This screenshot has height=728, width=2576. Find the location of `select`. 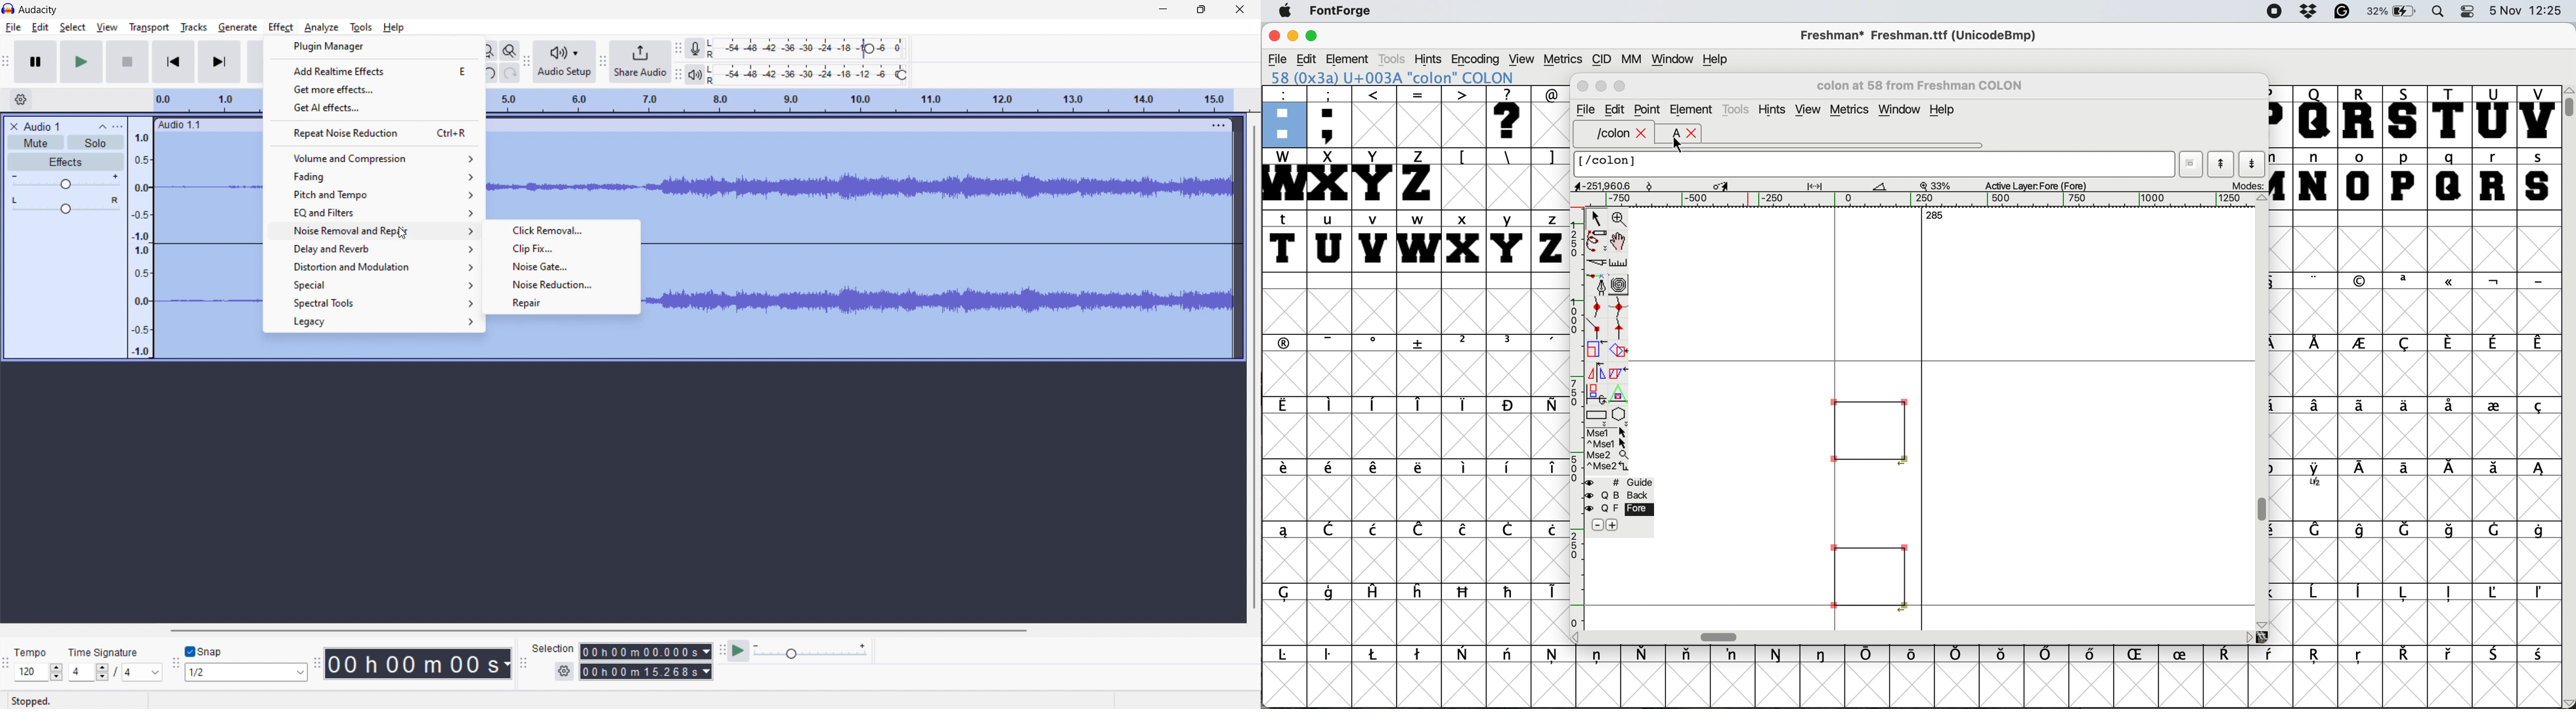

select is located at coordinates (1594, 218).